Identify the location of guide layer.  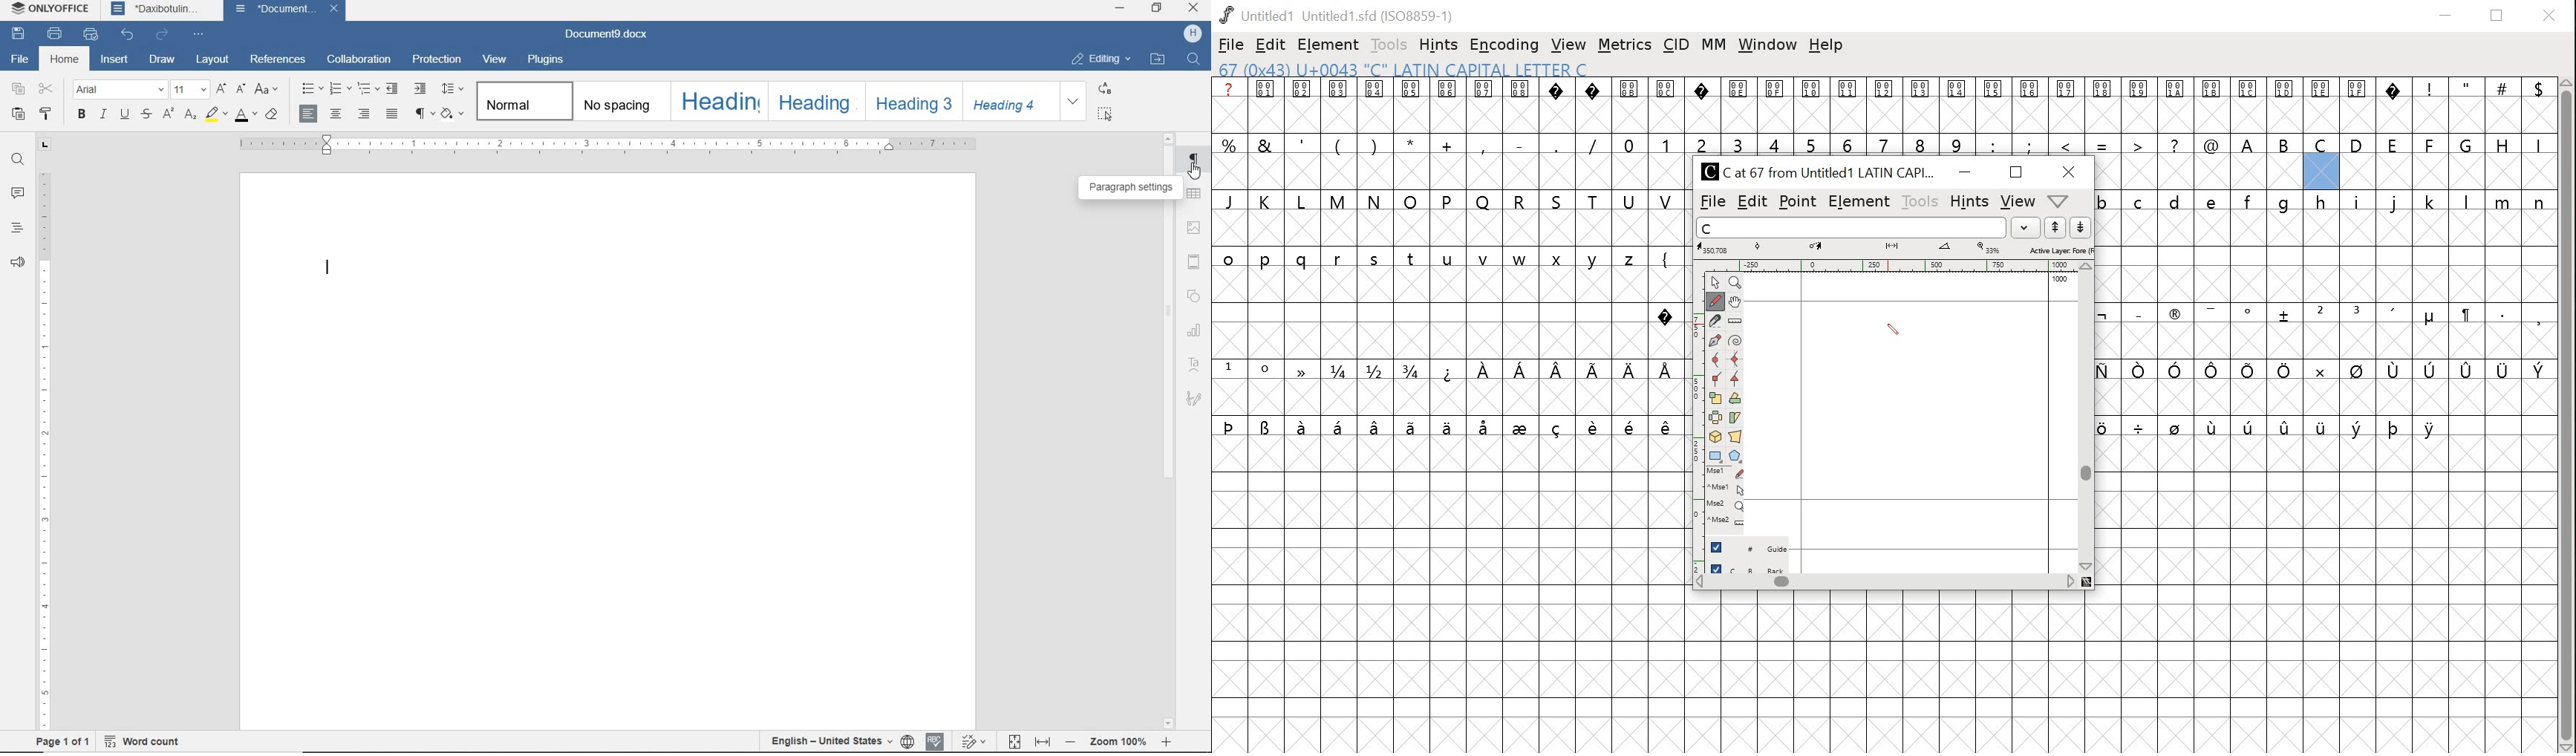
(1751, 546).